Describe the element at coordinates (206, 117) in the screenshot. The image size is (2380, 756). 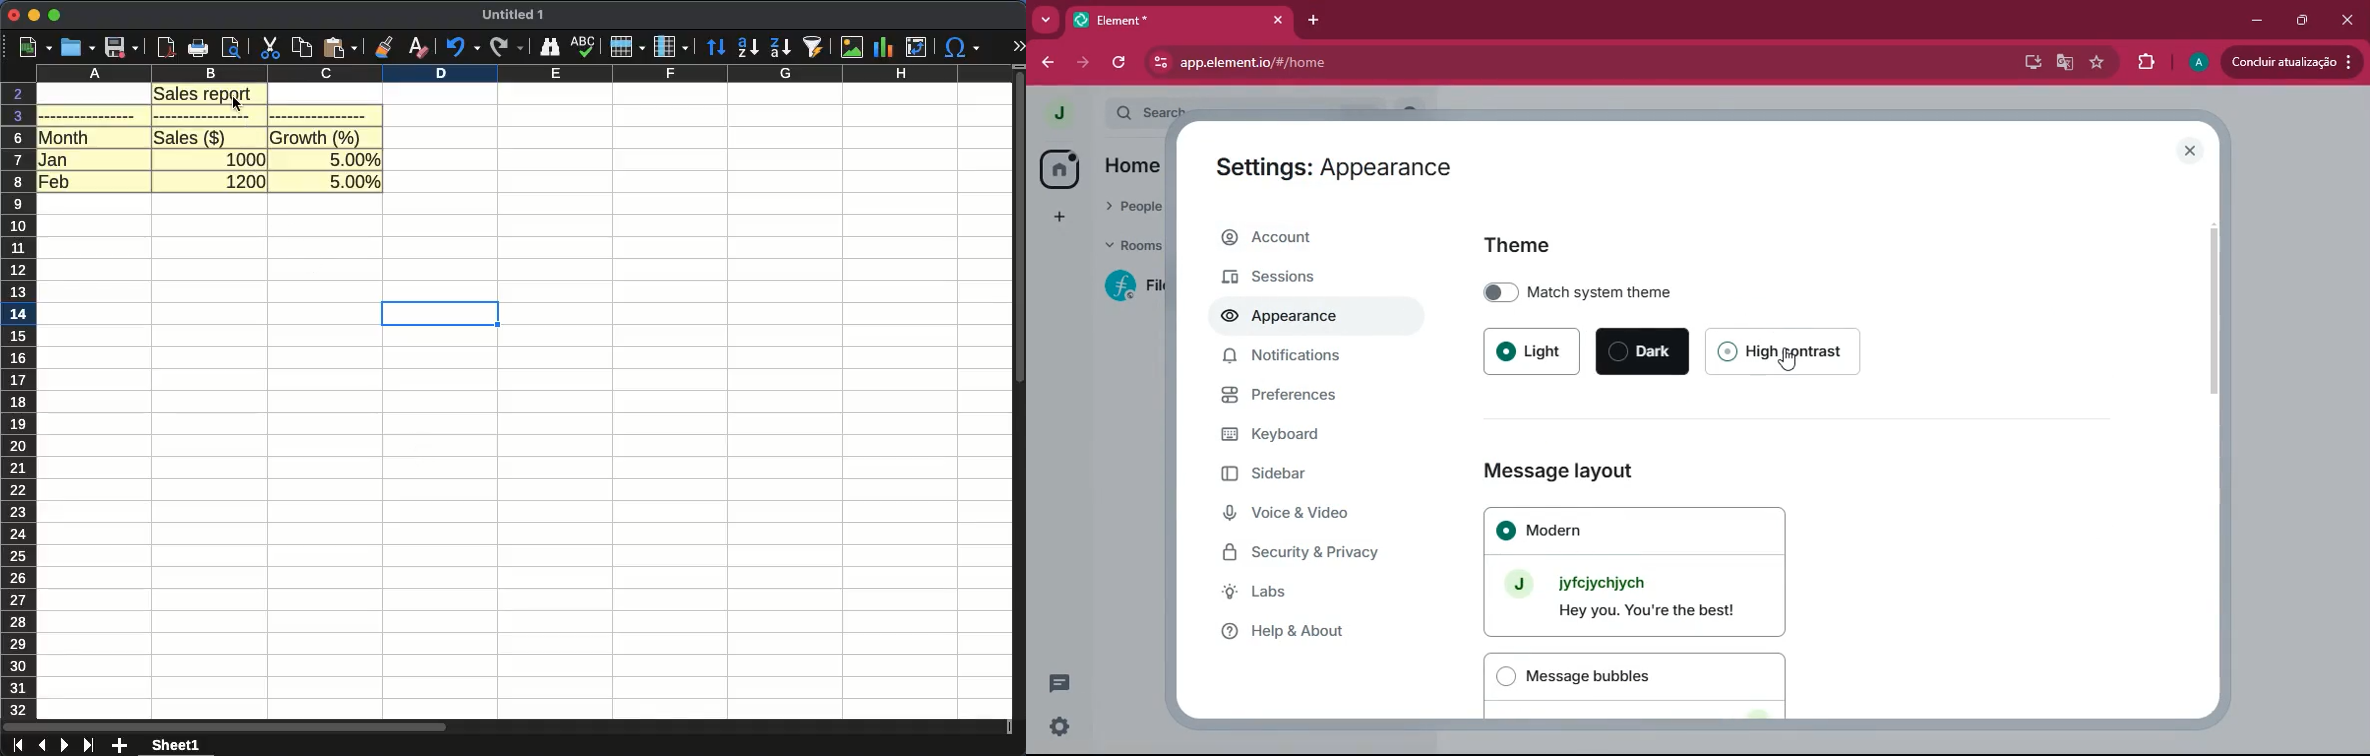
I see `blank` at that location.